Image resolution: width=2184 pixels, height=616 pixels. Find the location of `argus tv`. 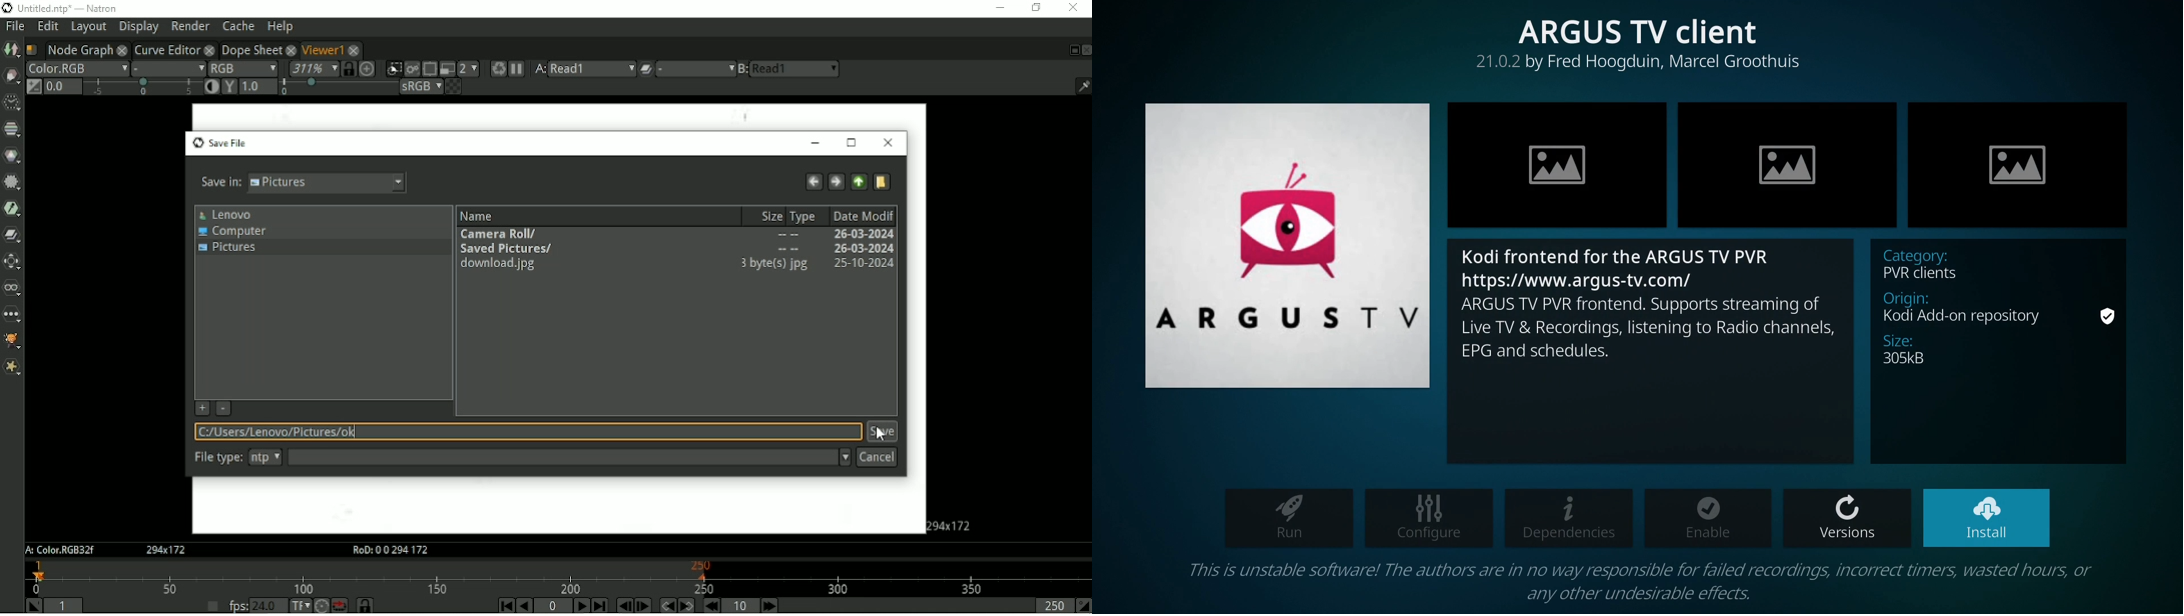

argus tv is located at coordinates (1286, 244).